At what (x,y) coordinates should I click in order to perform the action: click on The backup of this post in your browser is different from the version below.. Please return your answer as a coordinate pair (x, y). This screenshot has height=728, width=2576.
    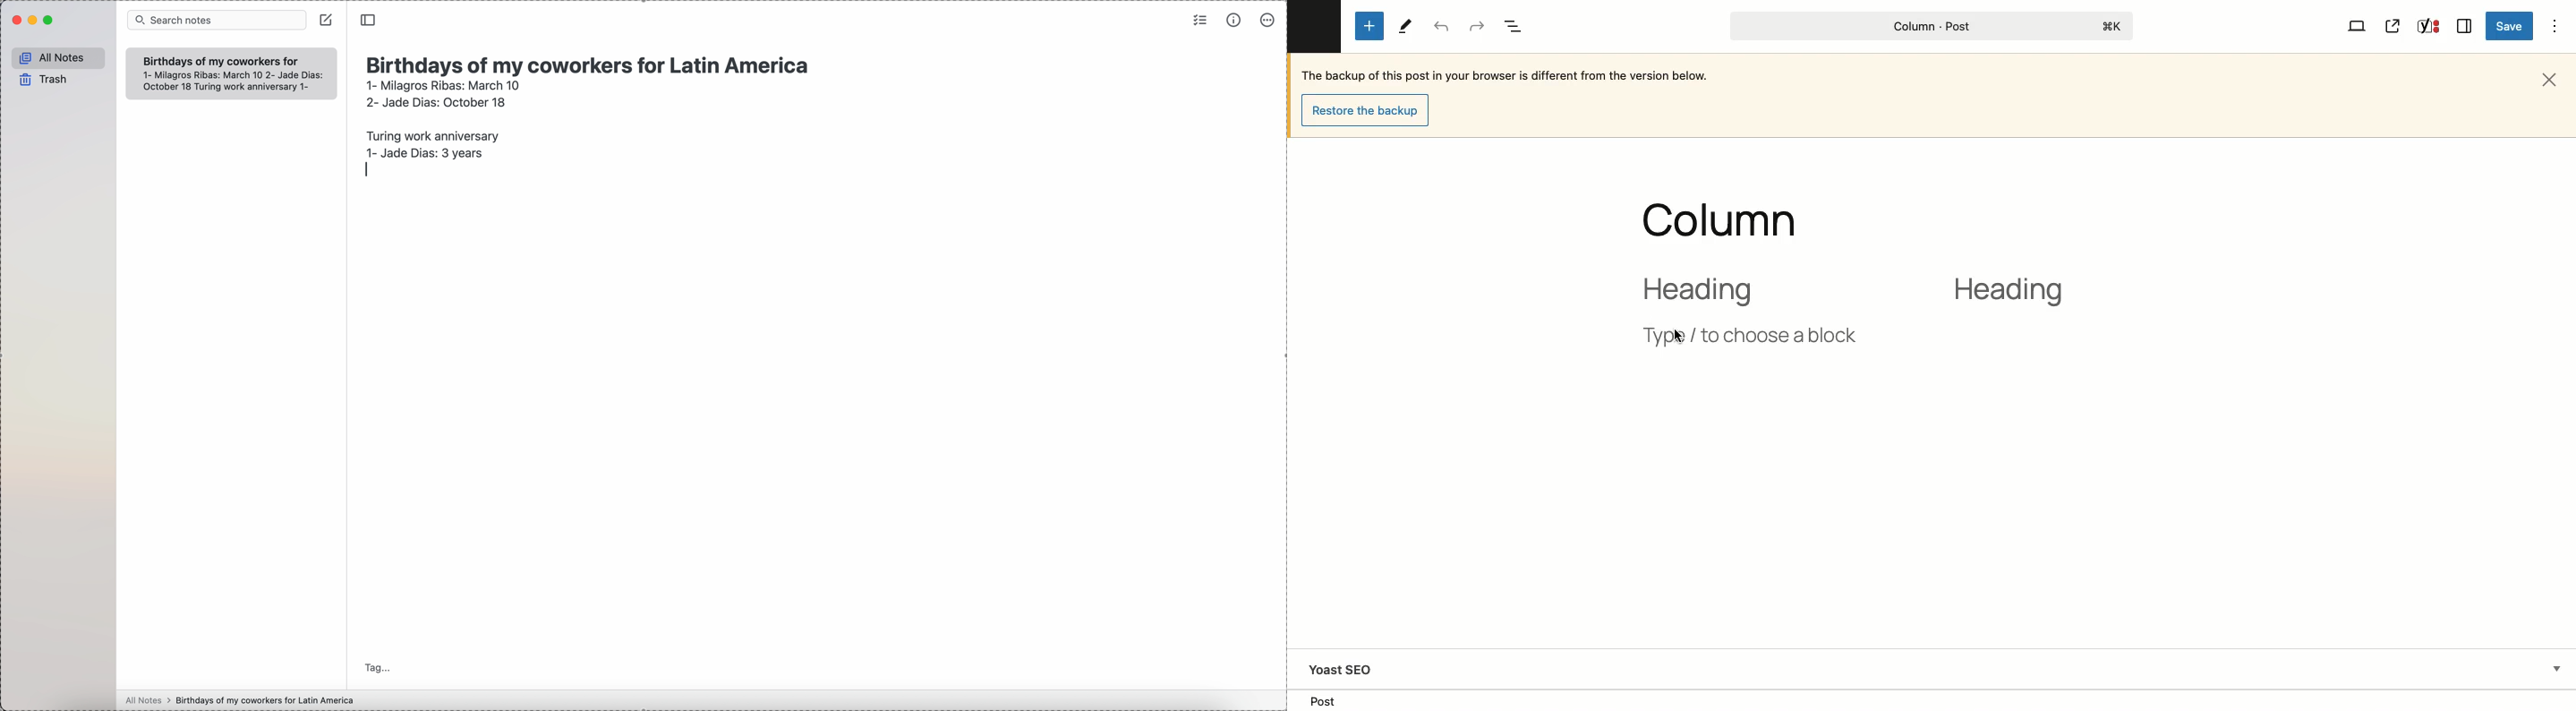
    Looking at the image, I should click on (1514, 77).